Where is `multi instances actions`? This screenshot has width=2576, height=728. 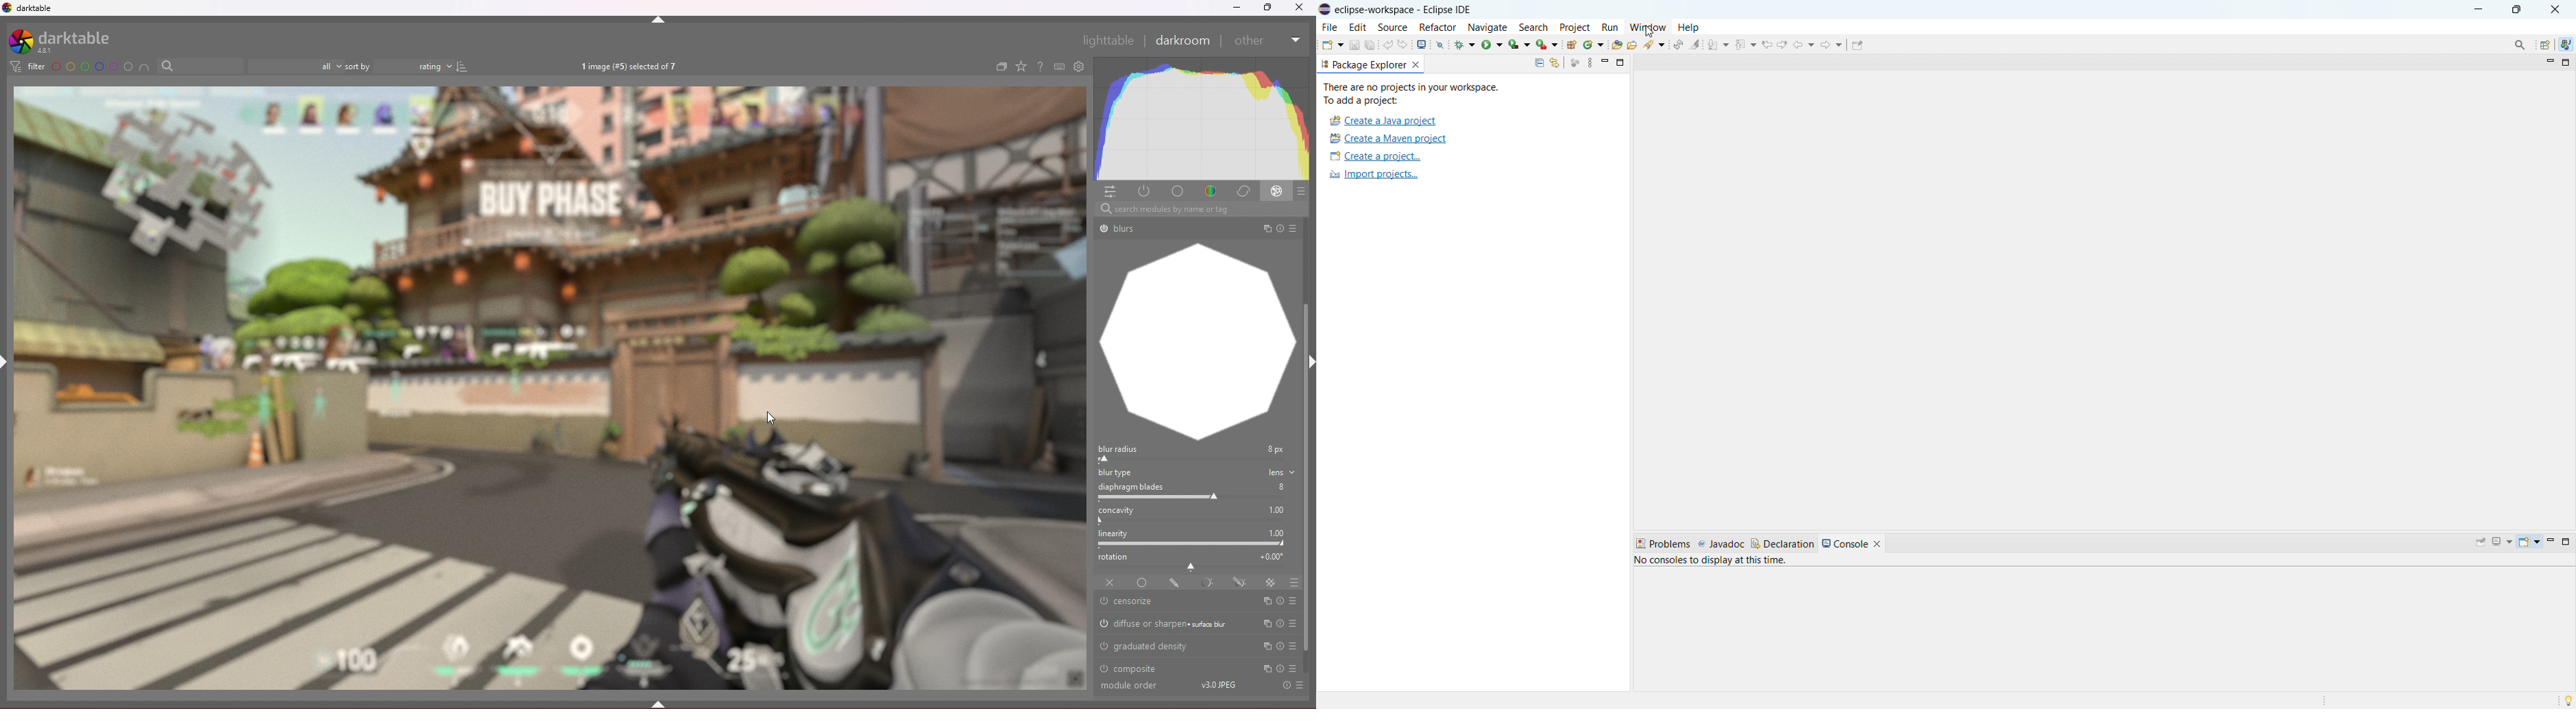 multi instances actions is located at coordinates (1265, 624).